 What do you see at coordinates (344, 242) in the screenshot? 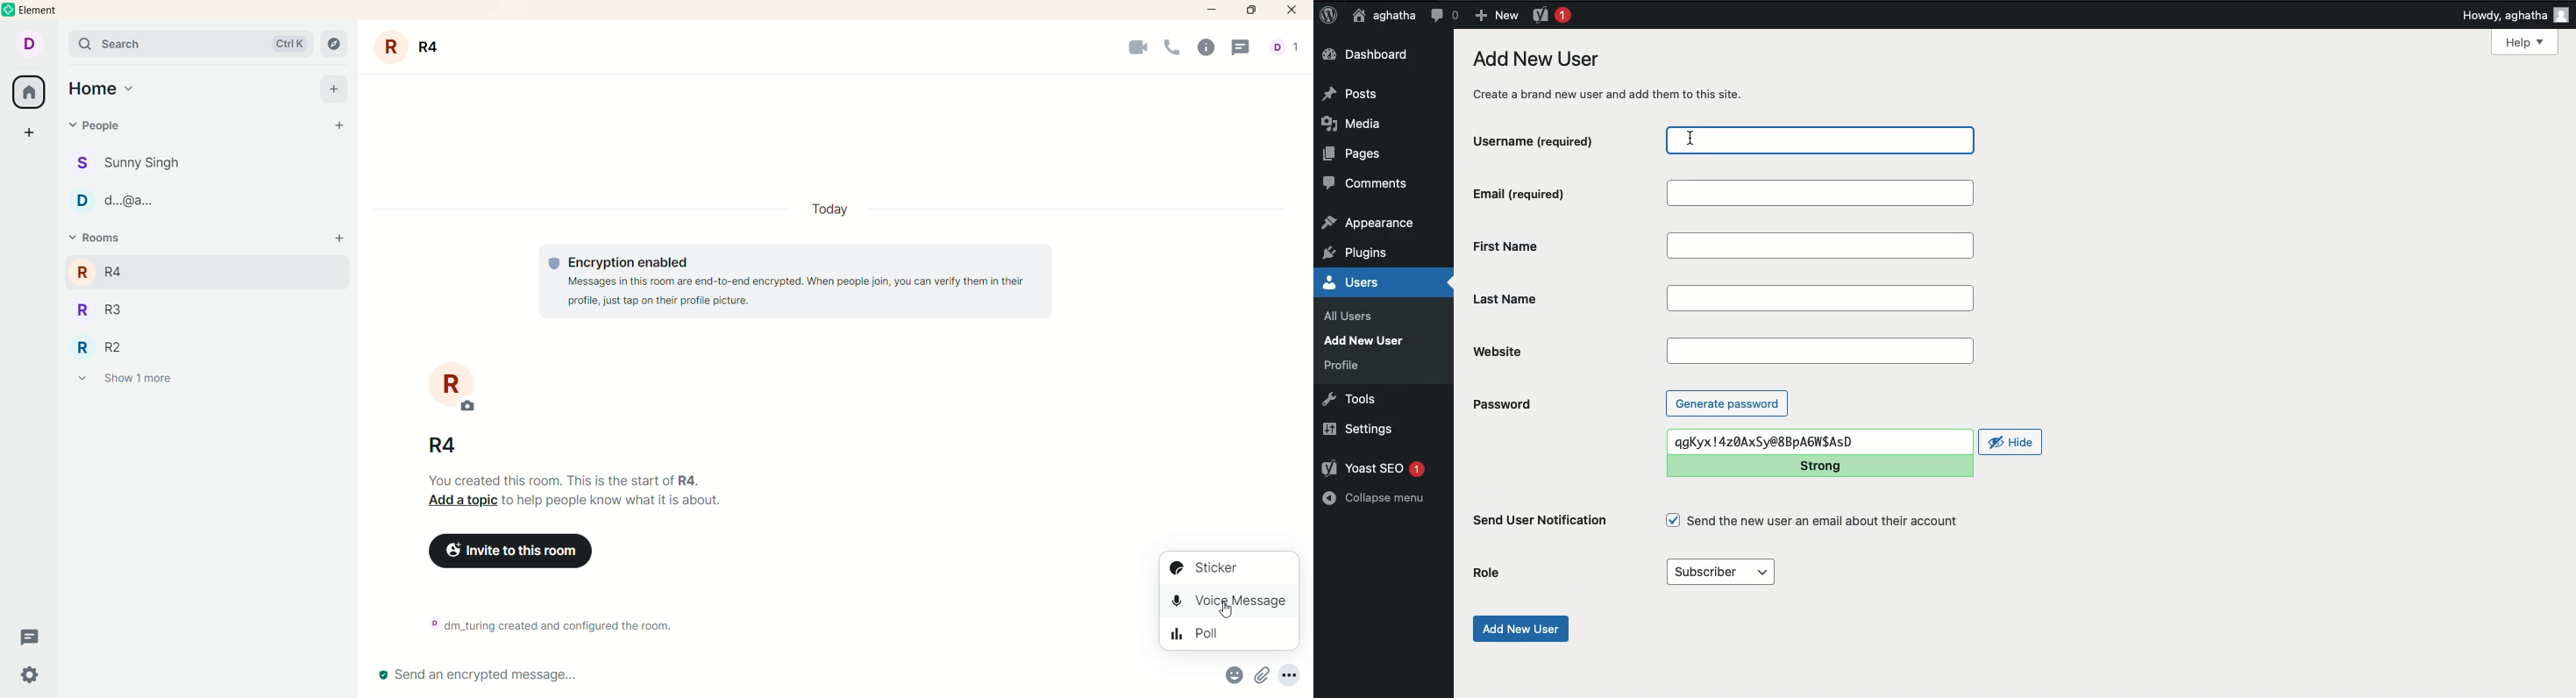
I see `add` at bounding box center [344, 242].